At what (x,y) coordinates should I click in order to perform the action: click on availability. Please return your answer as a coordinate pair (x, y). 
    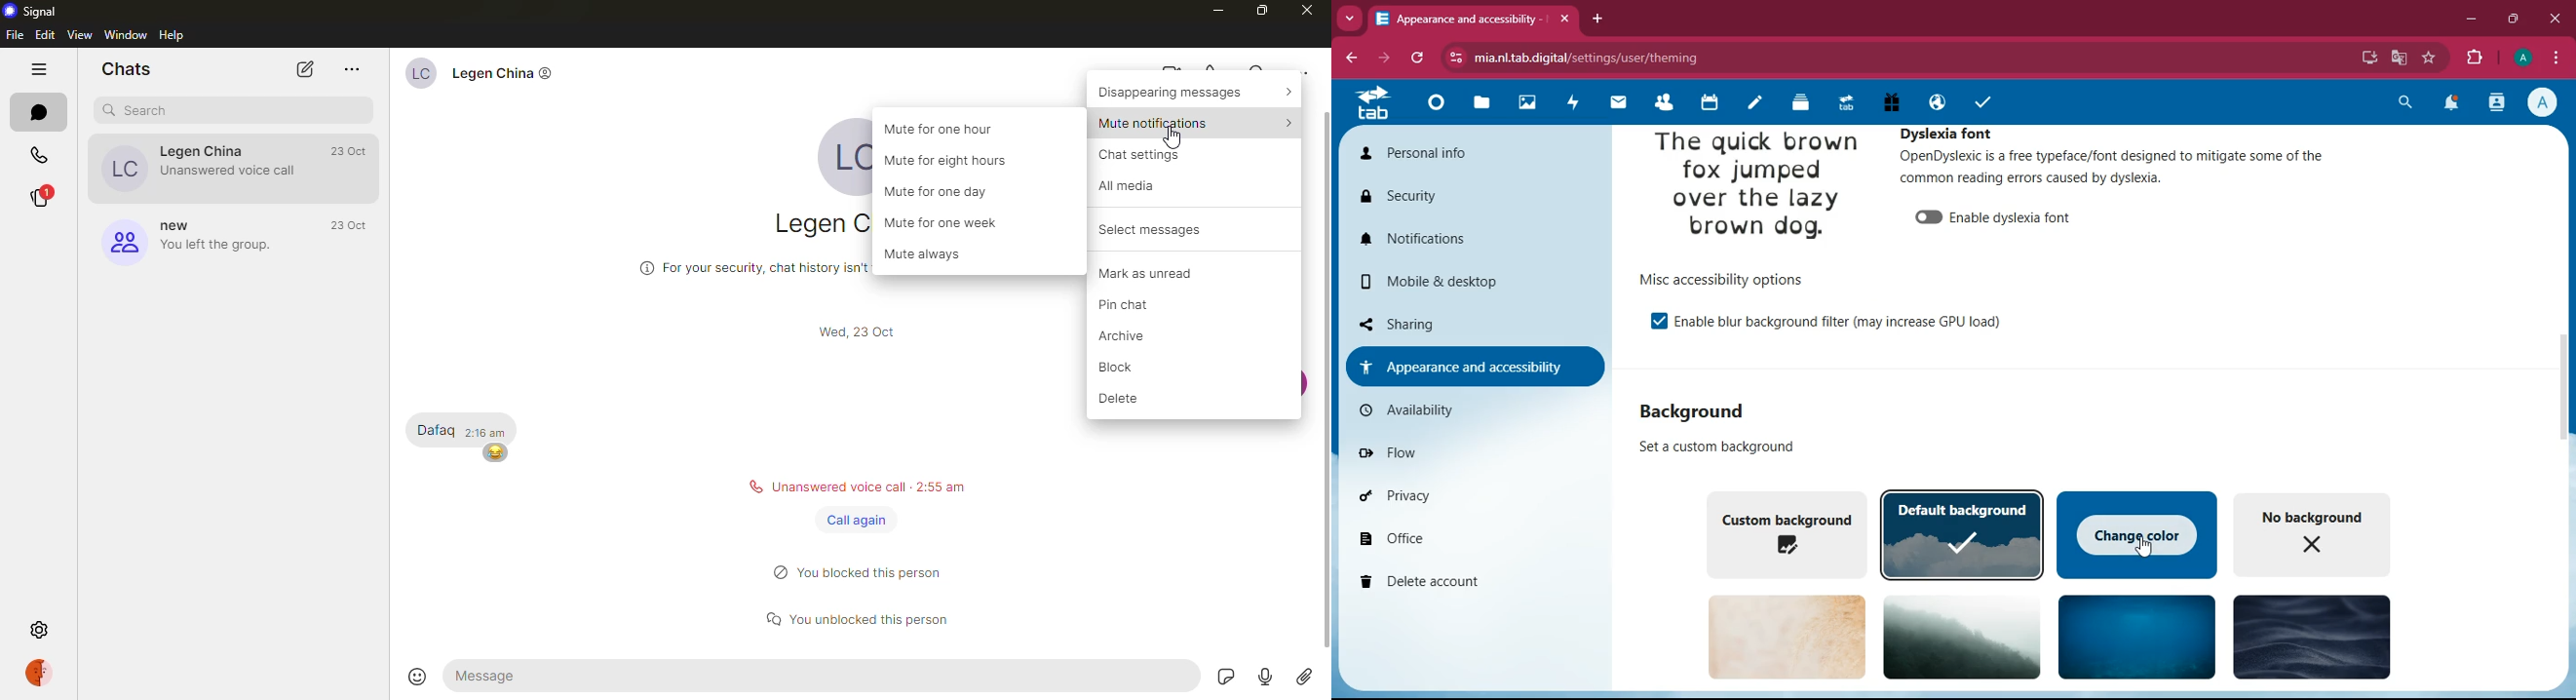
    Looking at the image, I should click on (1428, 410).